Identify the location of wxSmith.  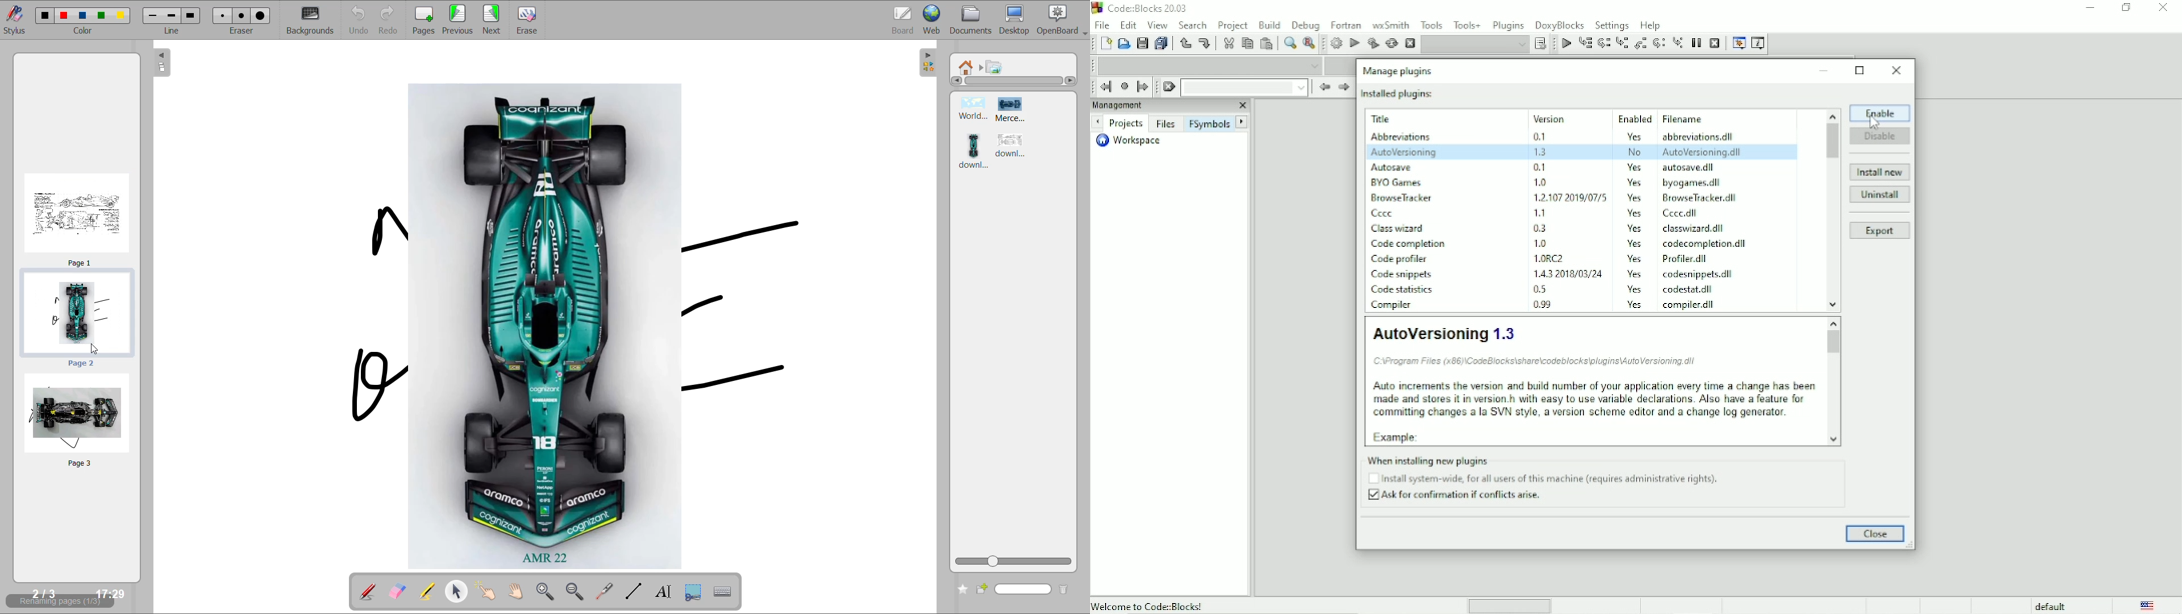
(1391, 25).